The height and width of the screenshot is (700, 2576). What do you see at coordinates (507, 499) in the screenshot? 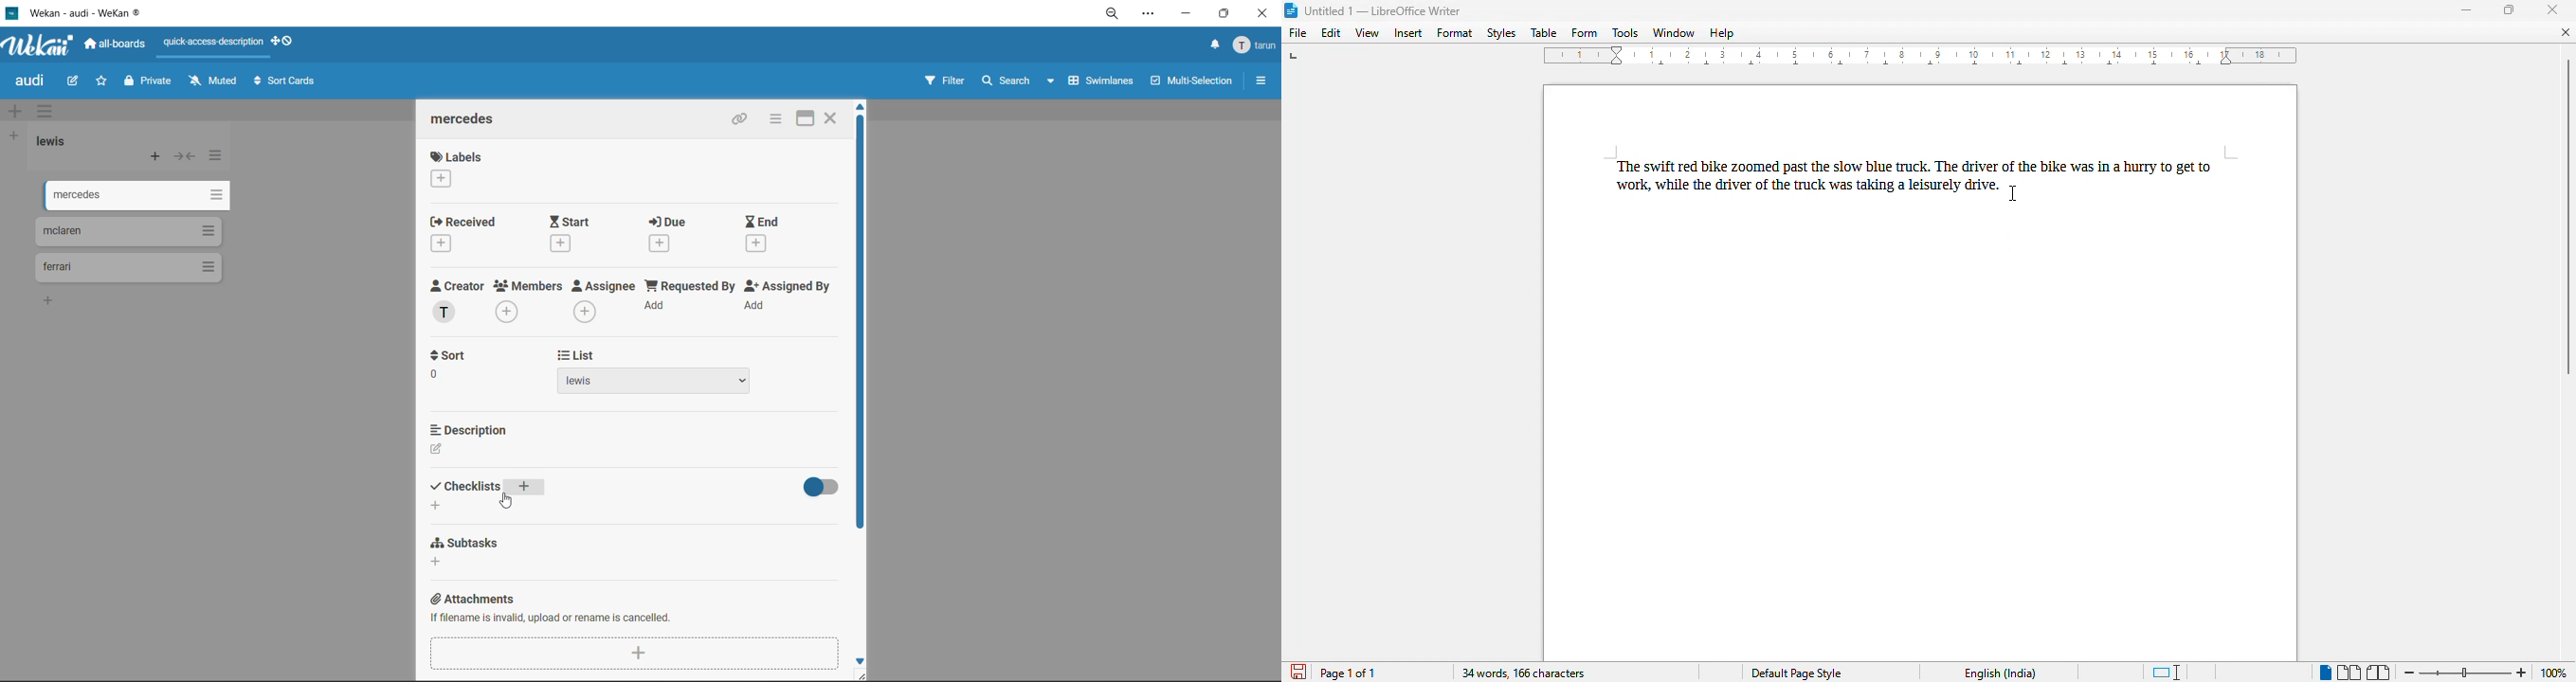
I see `cursor` at bounding box center [507, 499].